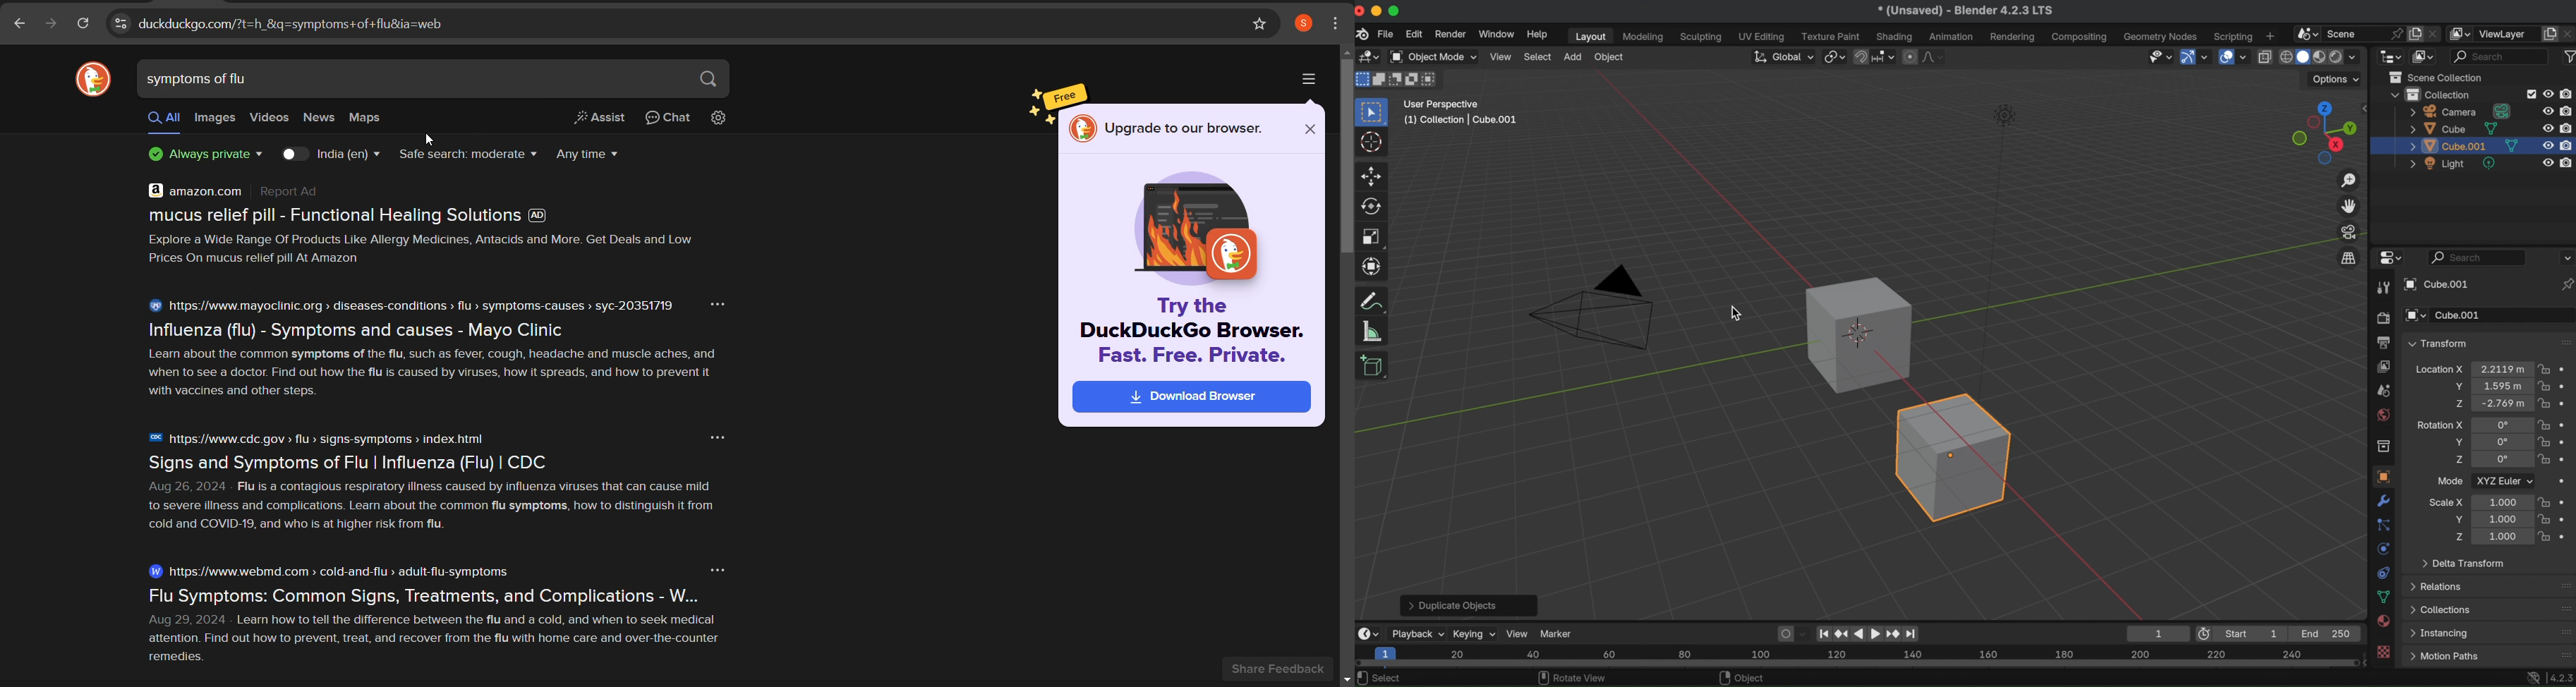 The width and height of the screenshot is (2576, 700). Describe the element at coordinates (1432, 79) in the screenshot. I see `mode intersect existing condition` at that location.